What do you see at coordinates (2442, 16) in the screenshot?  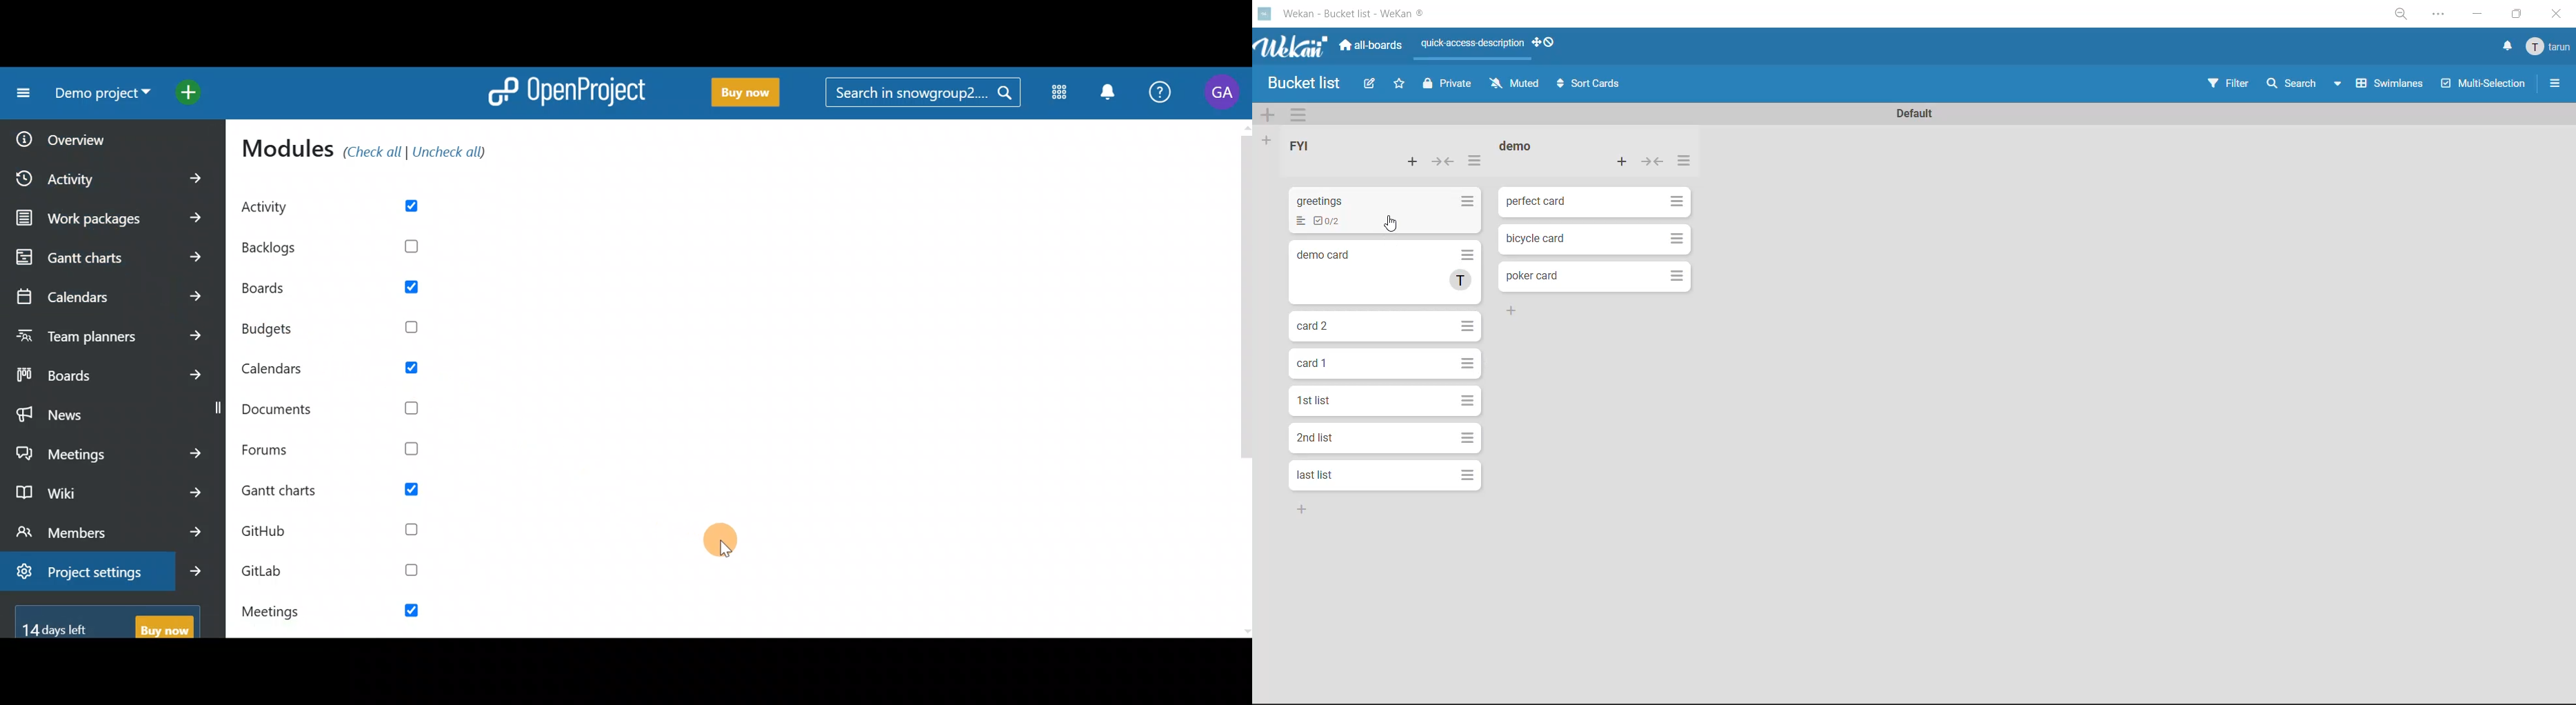 I see `settings` at bounding box center [2442, 16].